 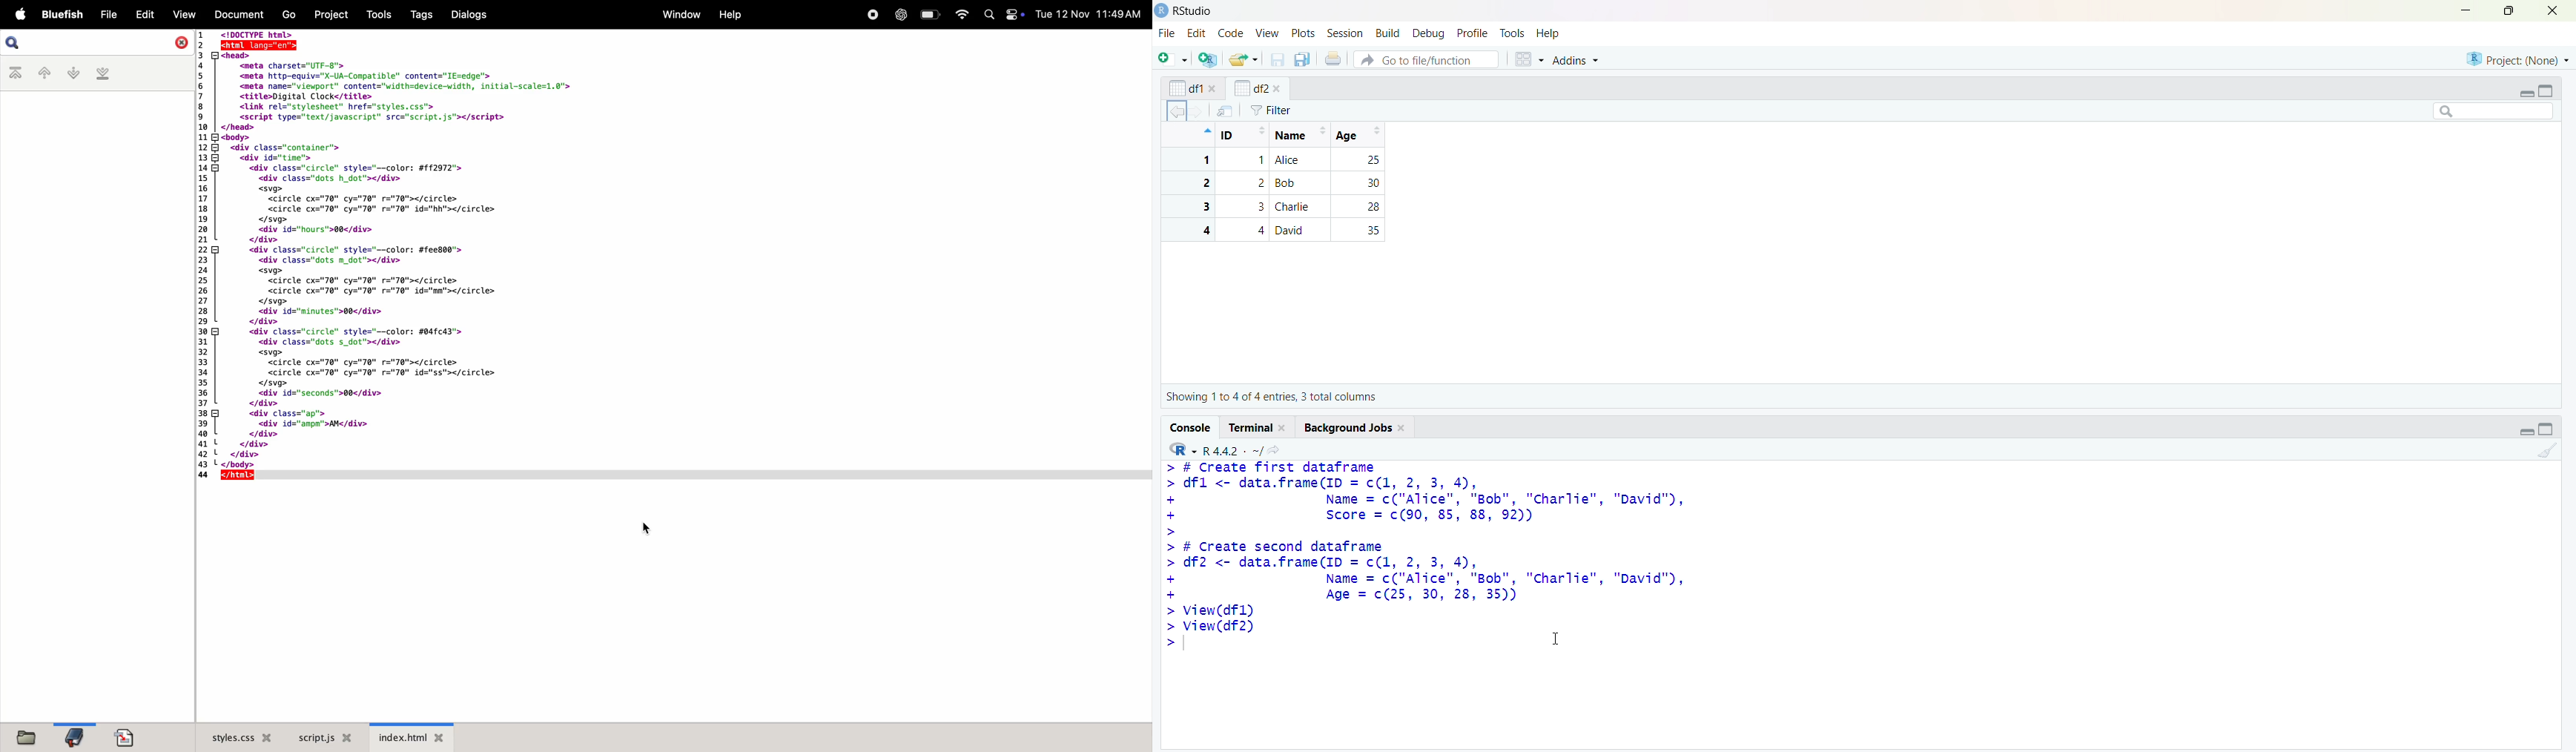 I want to click on chatgpt, so click(x=899, y=15).